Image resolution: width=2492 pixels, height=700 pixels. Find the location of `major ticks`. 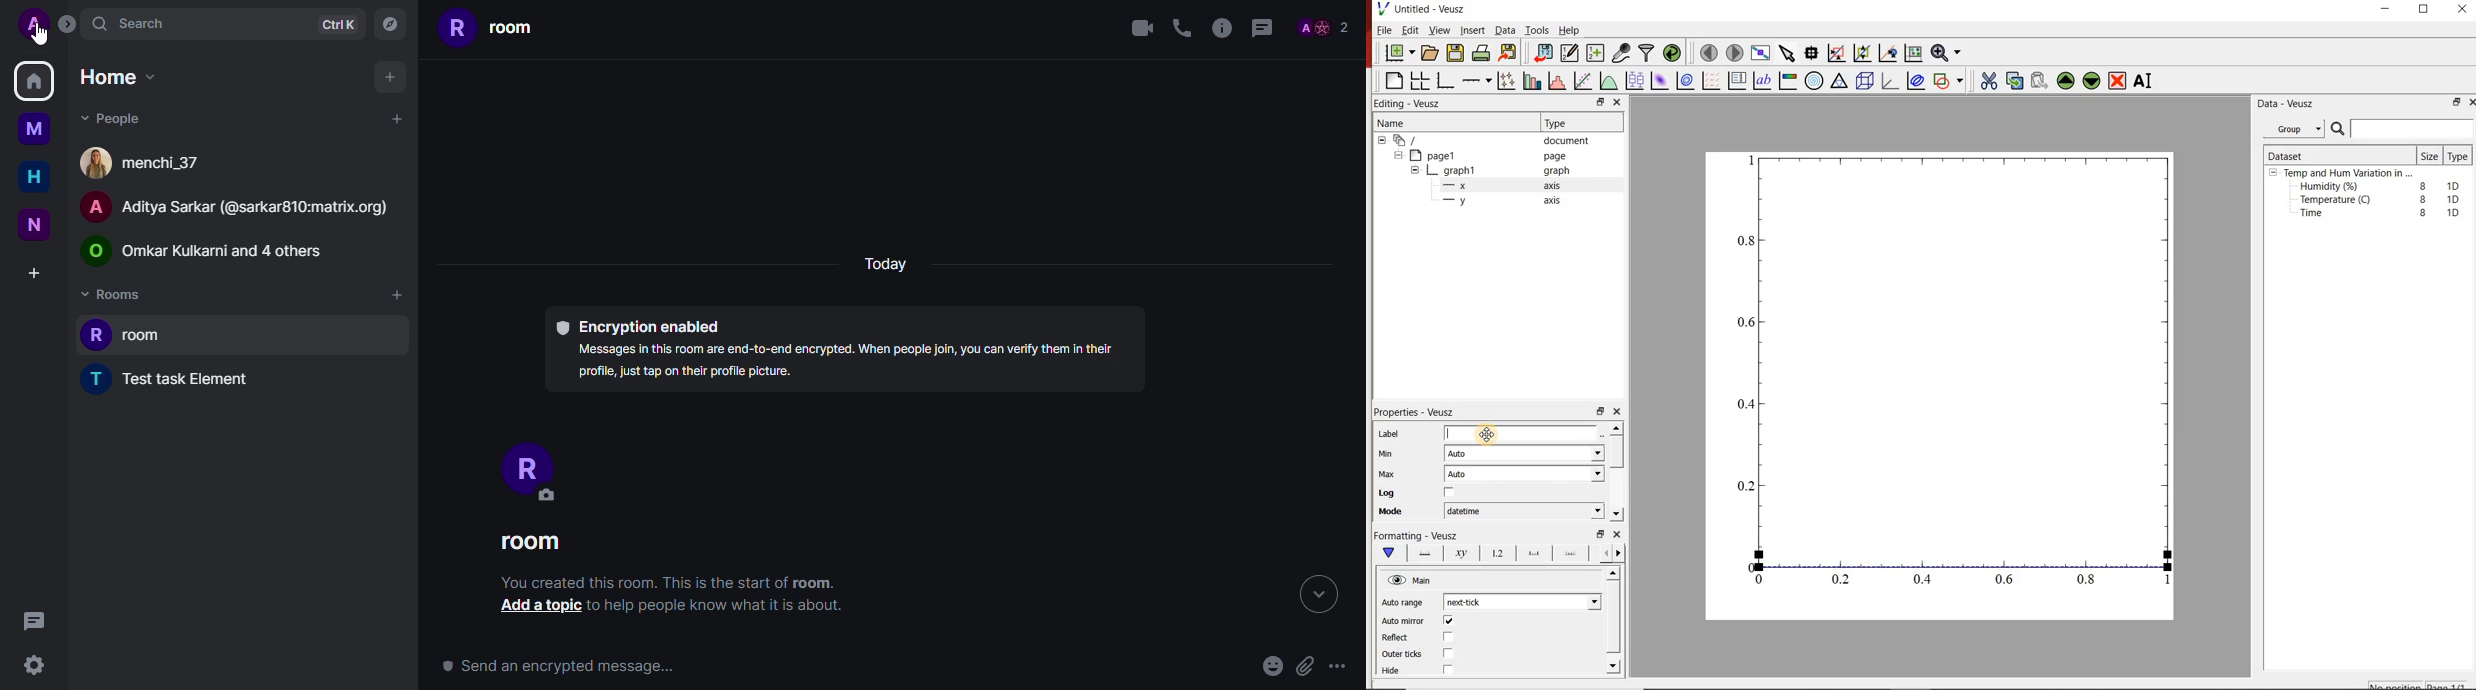

major ticks is located at coordinates (1533, 553).